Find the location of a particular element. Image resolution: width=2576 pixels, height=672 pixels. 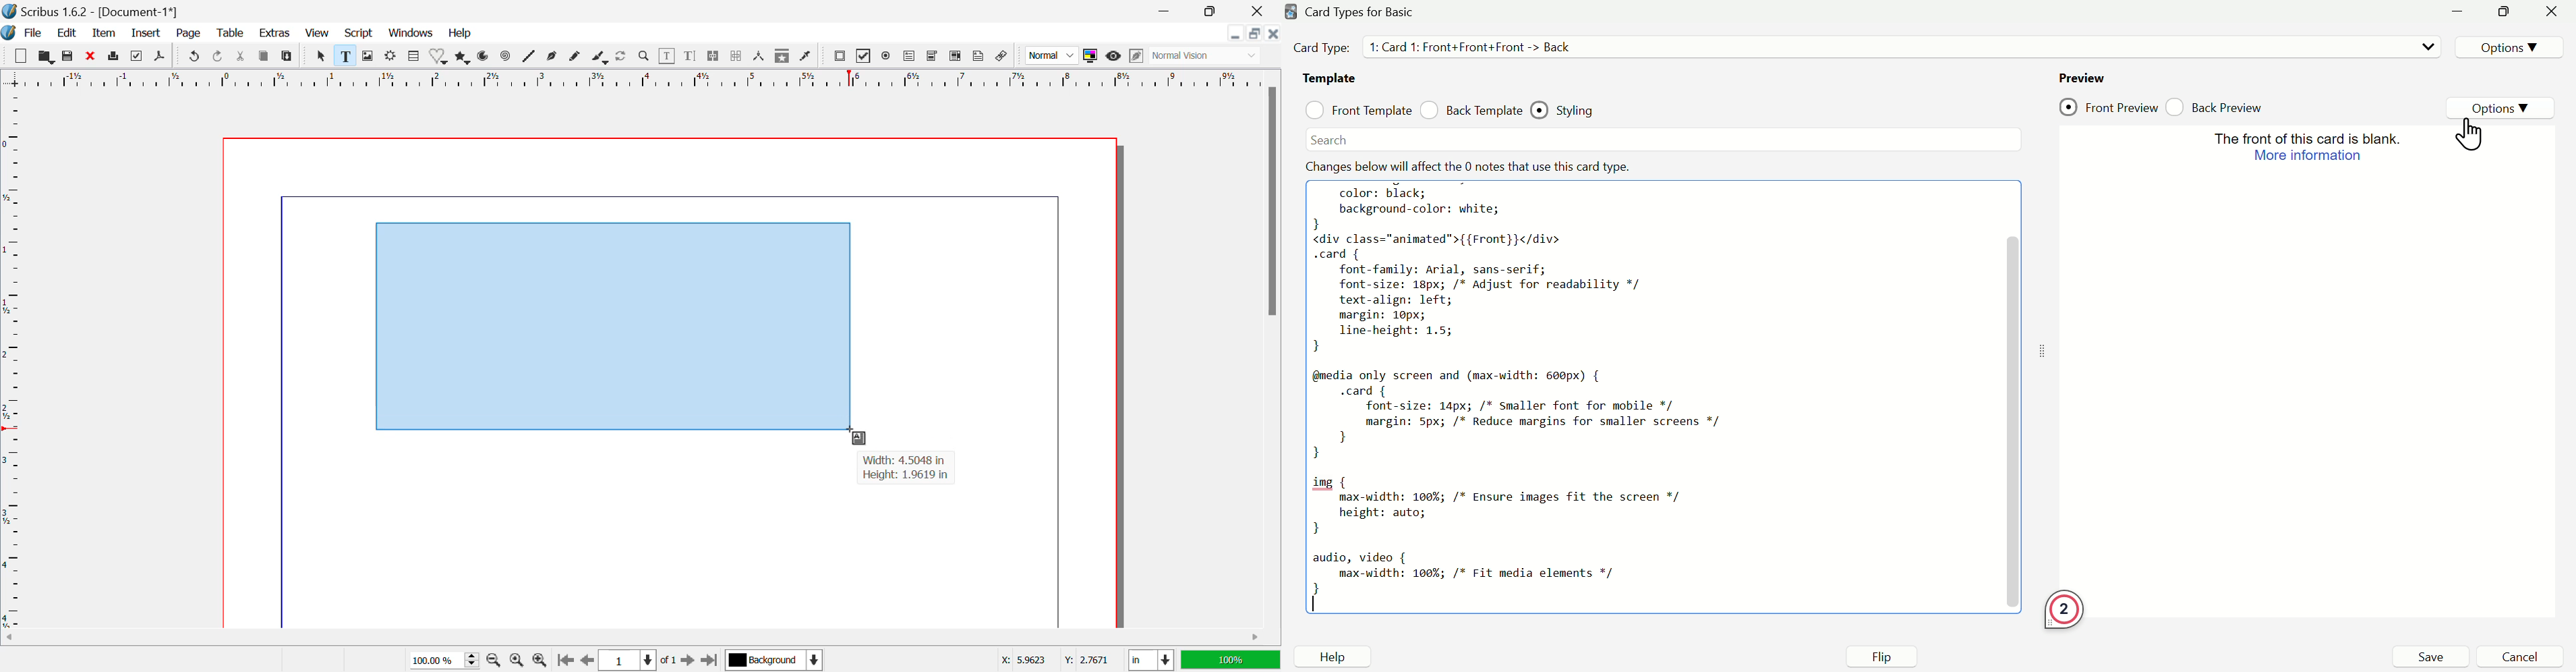

Eyedropper is located at coordinates (808, 55).